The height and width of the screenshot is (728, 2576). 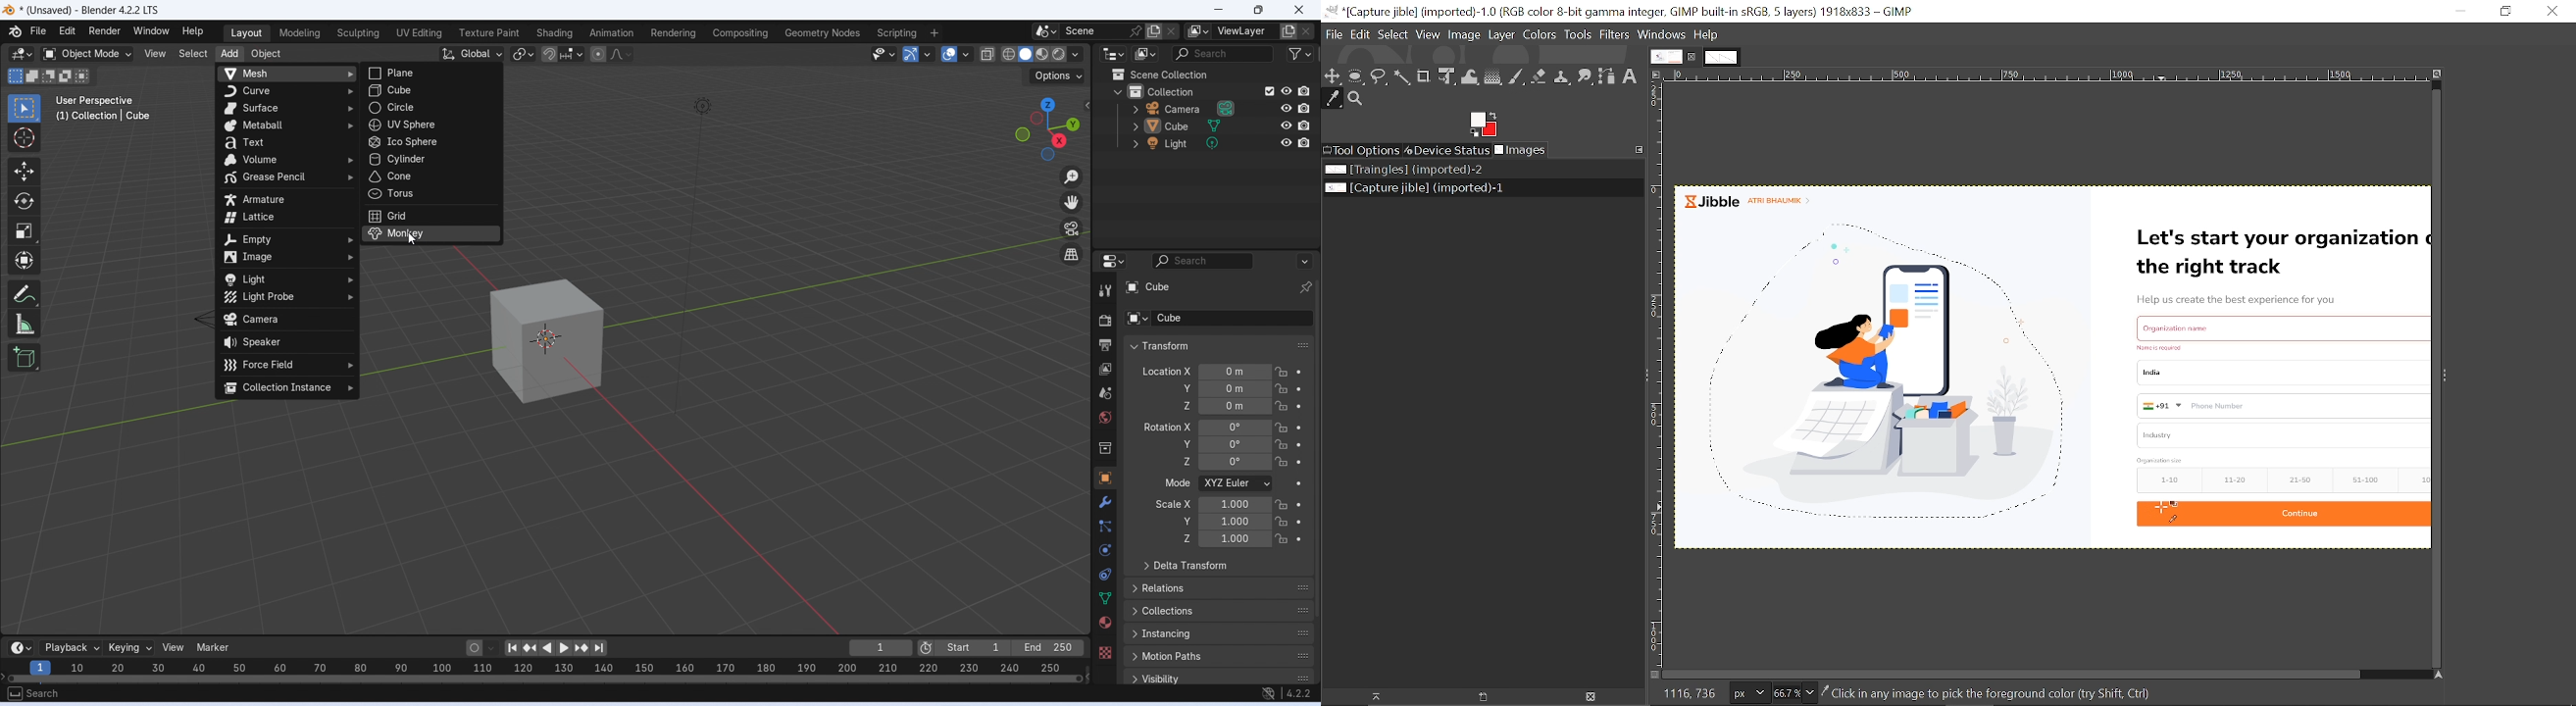 I want to click on 4.2.2, so click(x=1299, y=693).